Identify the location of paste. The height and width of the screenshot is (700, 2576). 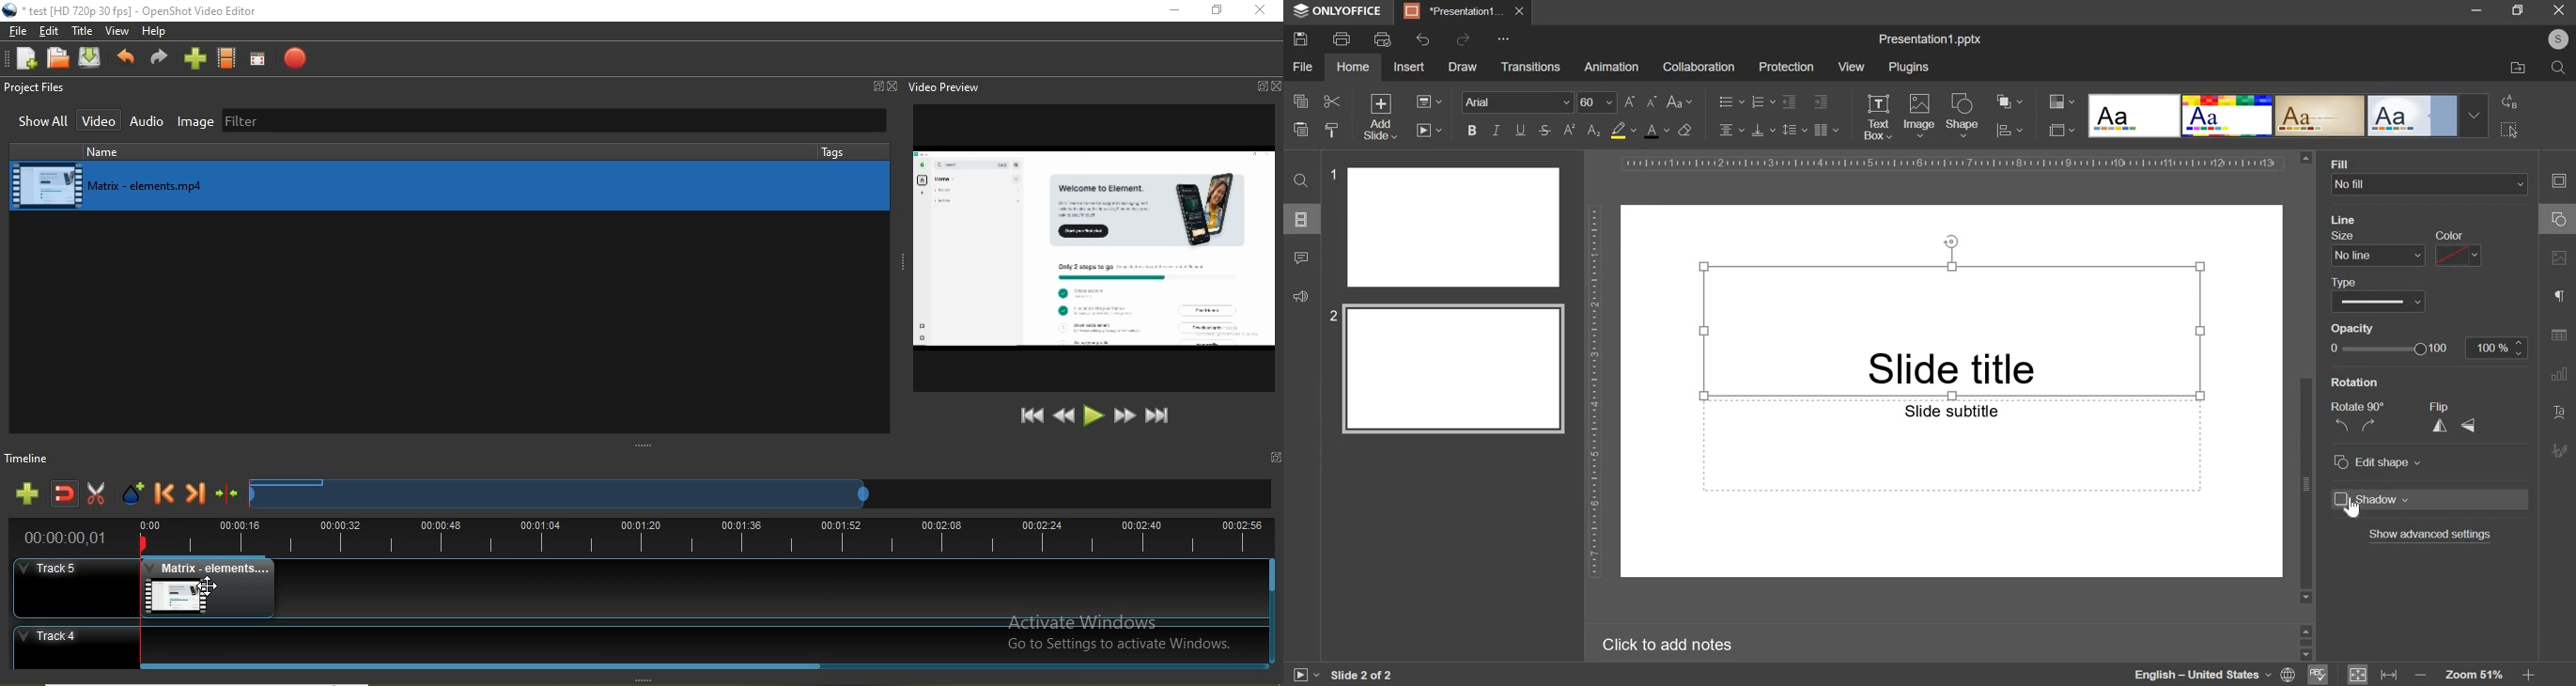
(1300, 128).